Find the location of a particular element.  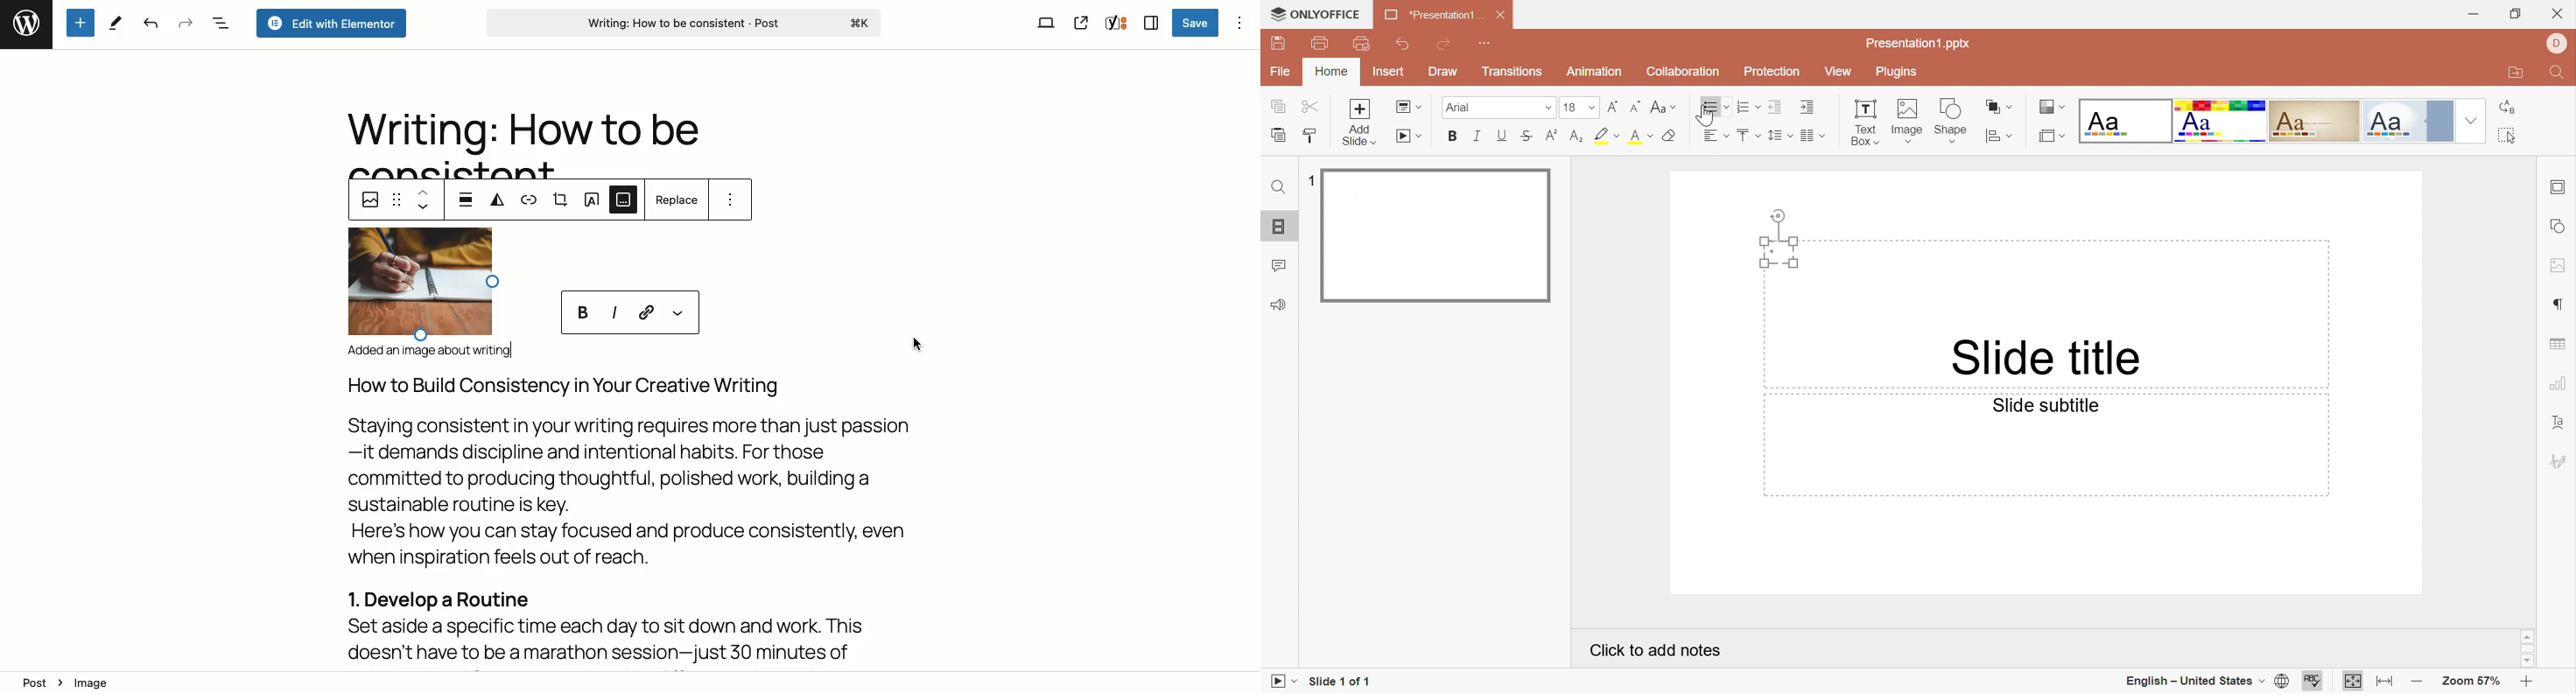

View post is located at coordinates (1081, 24).